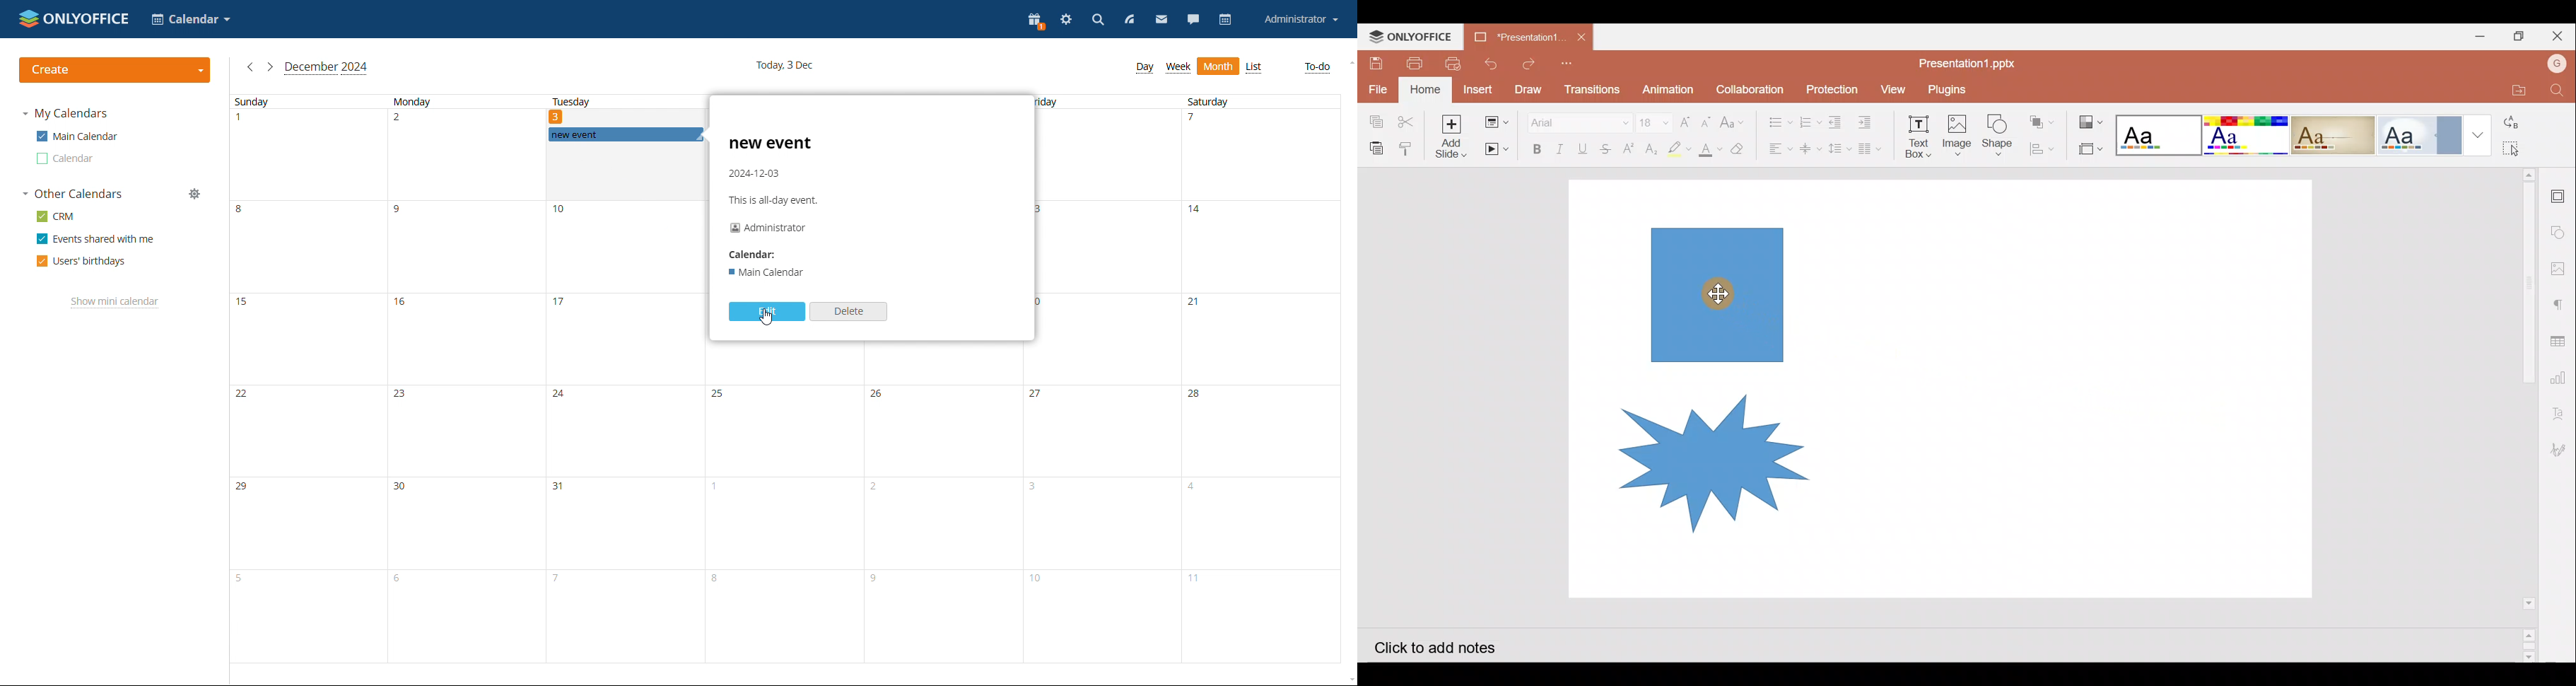 The height and width of the screenshot is (700, 2576). What do you see at coordinates (1529, 61) in the screenshot?
I see `Redo` at bounding box center [1529, 61].